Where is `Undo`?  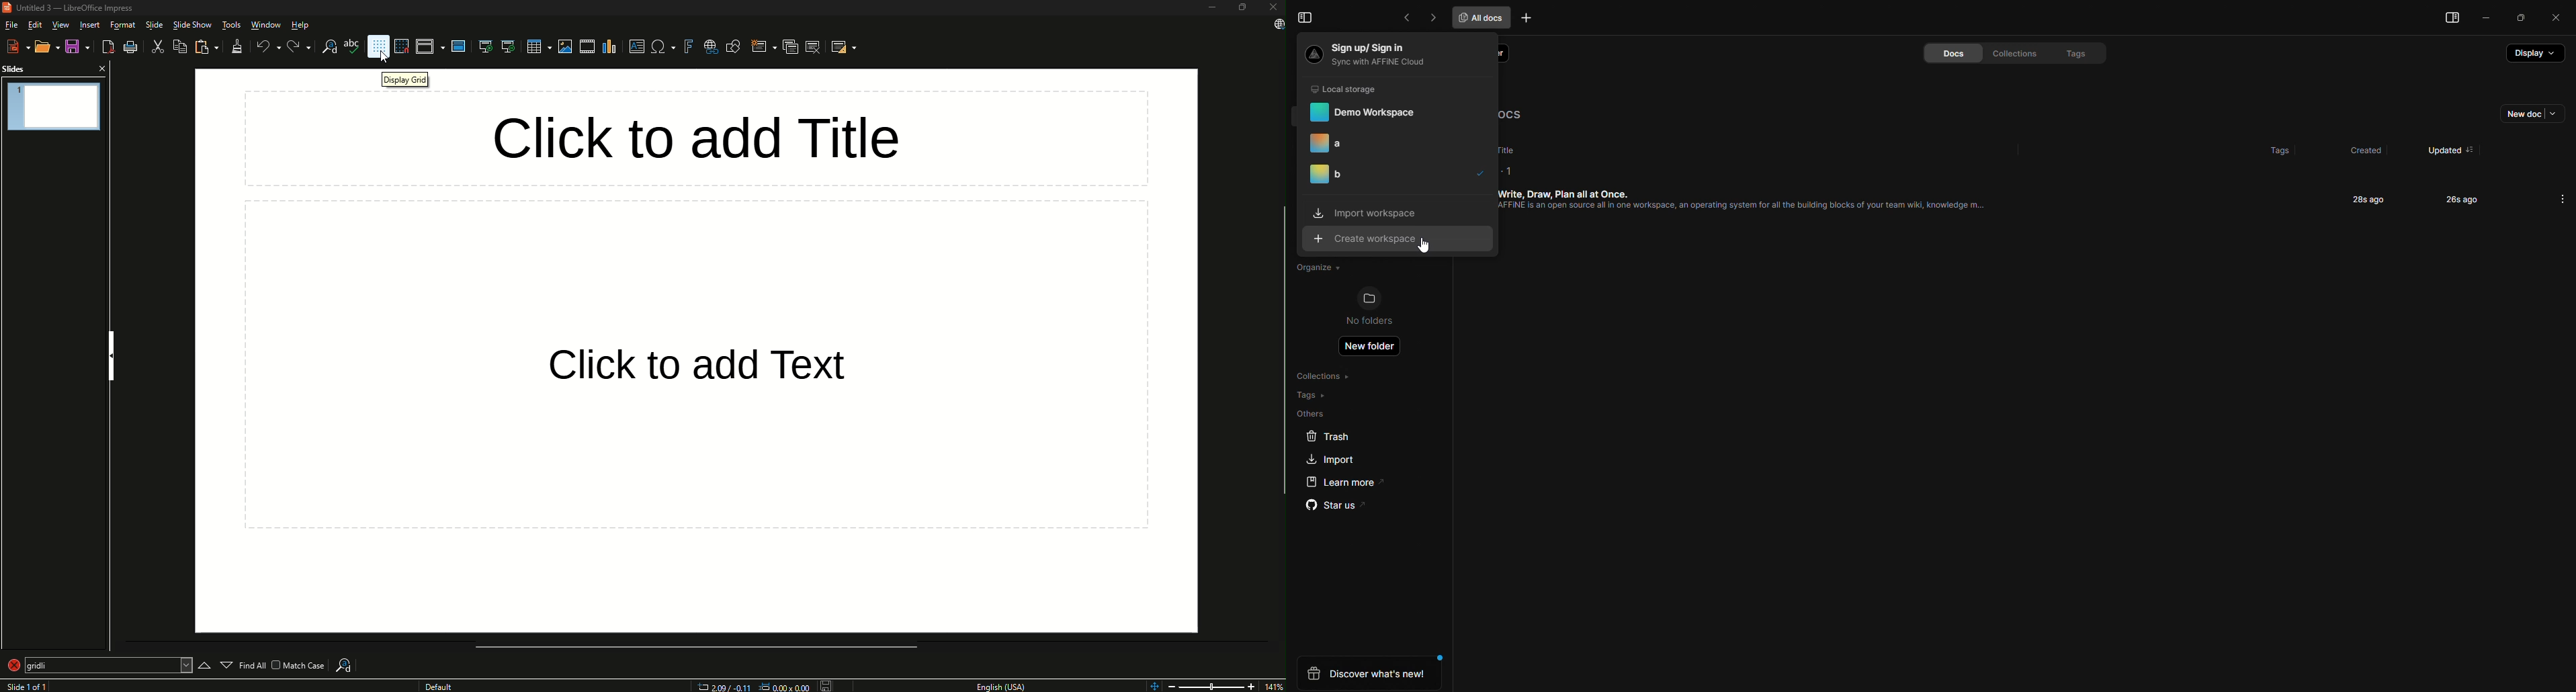 Undo is located at coordinates (265, 46).